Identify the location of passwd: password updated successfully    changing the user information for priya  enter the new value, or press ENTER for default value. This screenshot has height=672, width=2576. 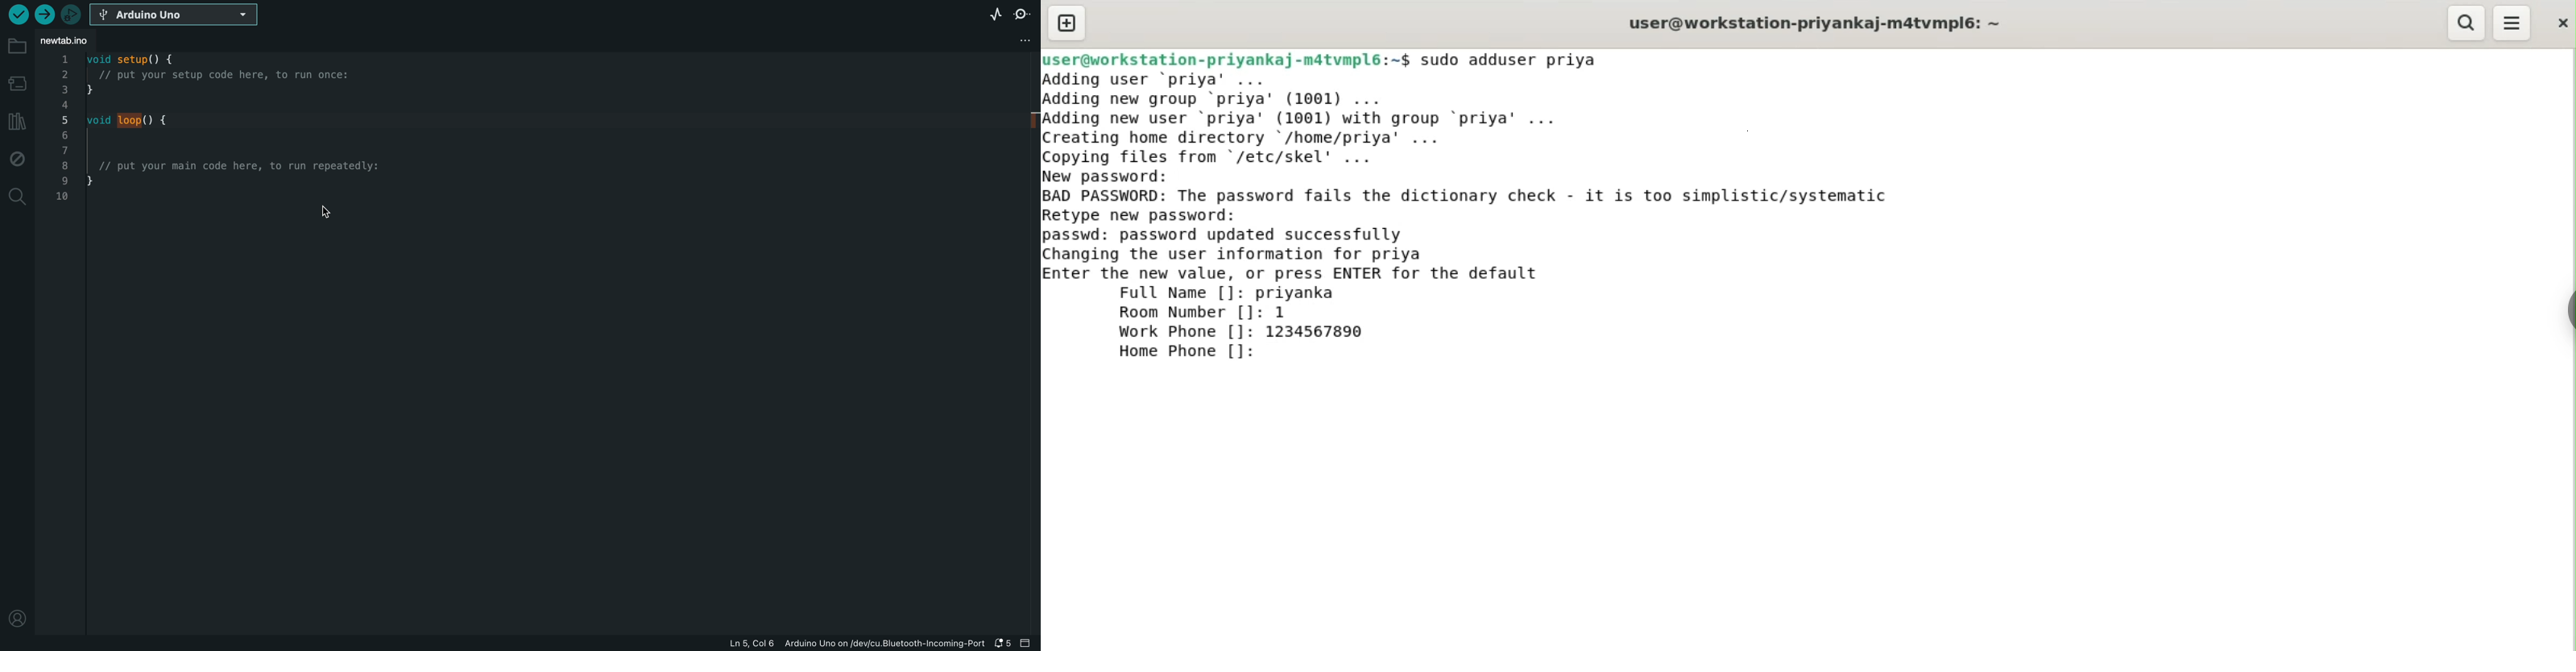
(1329, 251).